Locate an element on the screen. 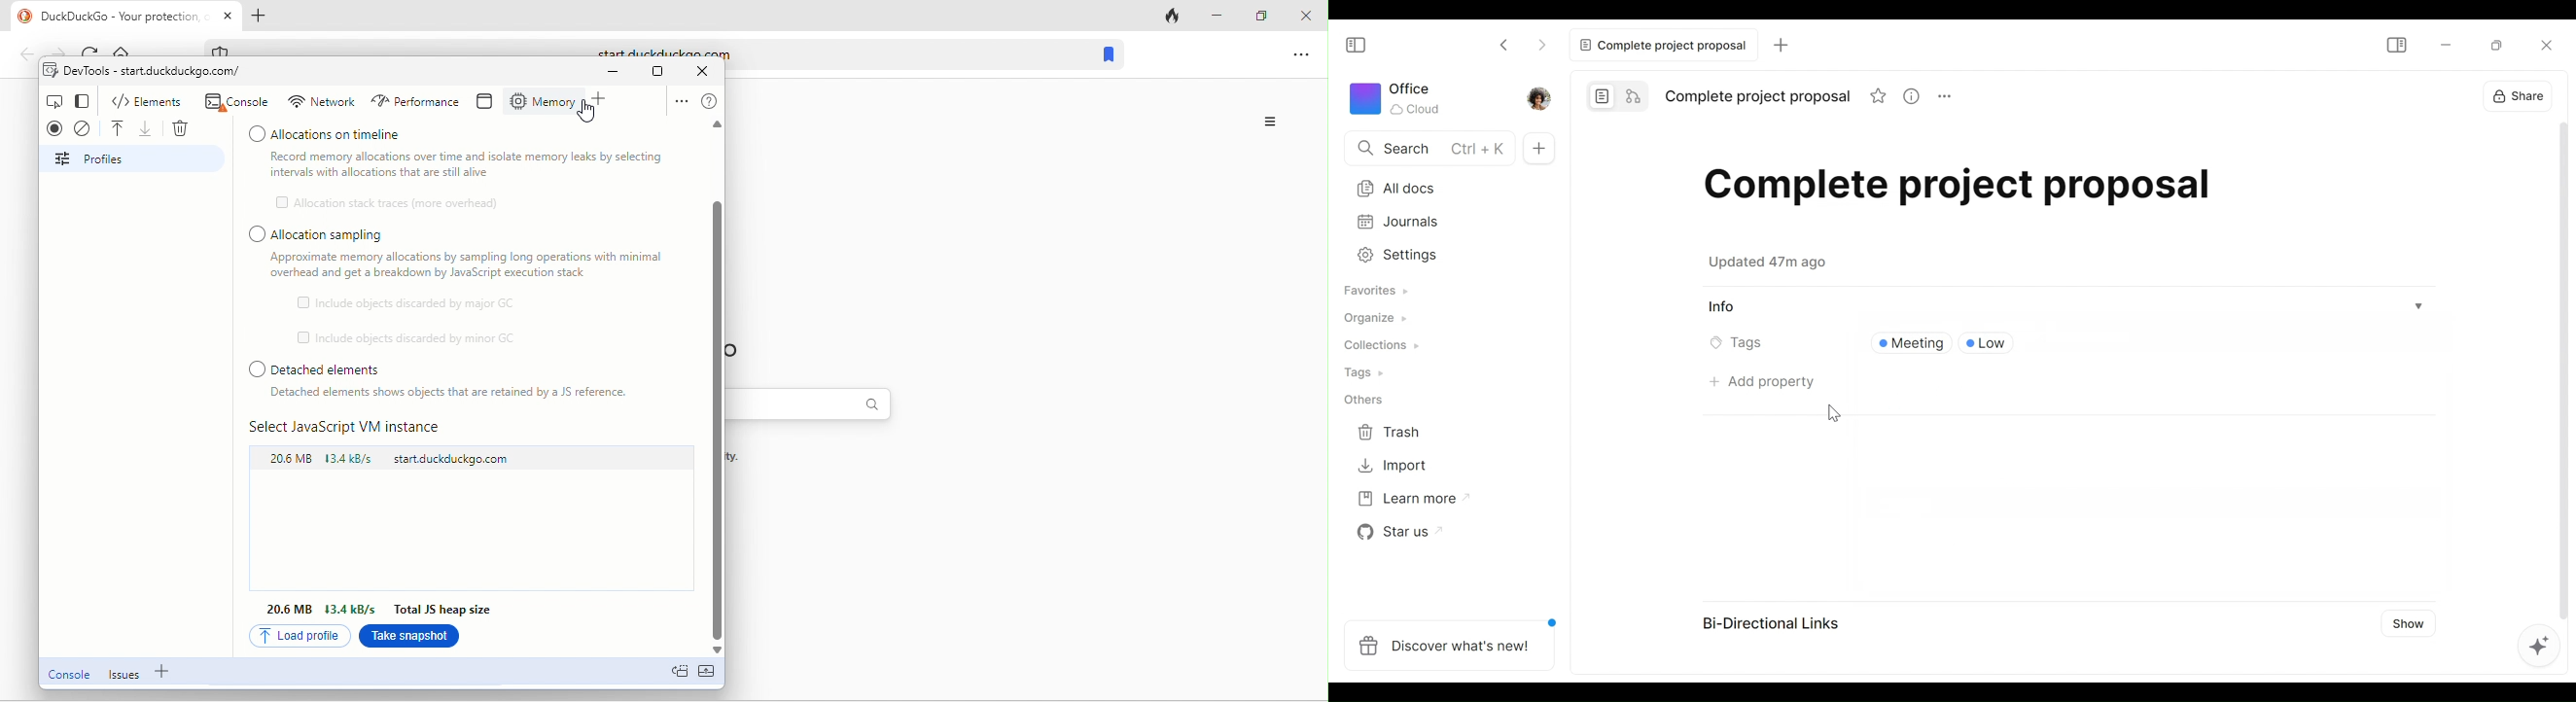 The height and width of the screenshot is (728, 2576). doc quick view is located at coordinates (681, 674).